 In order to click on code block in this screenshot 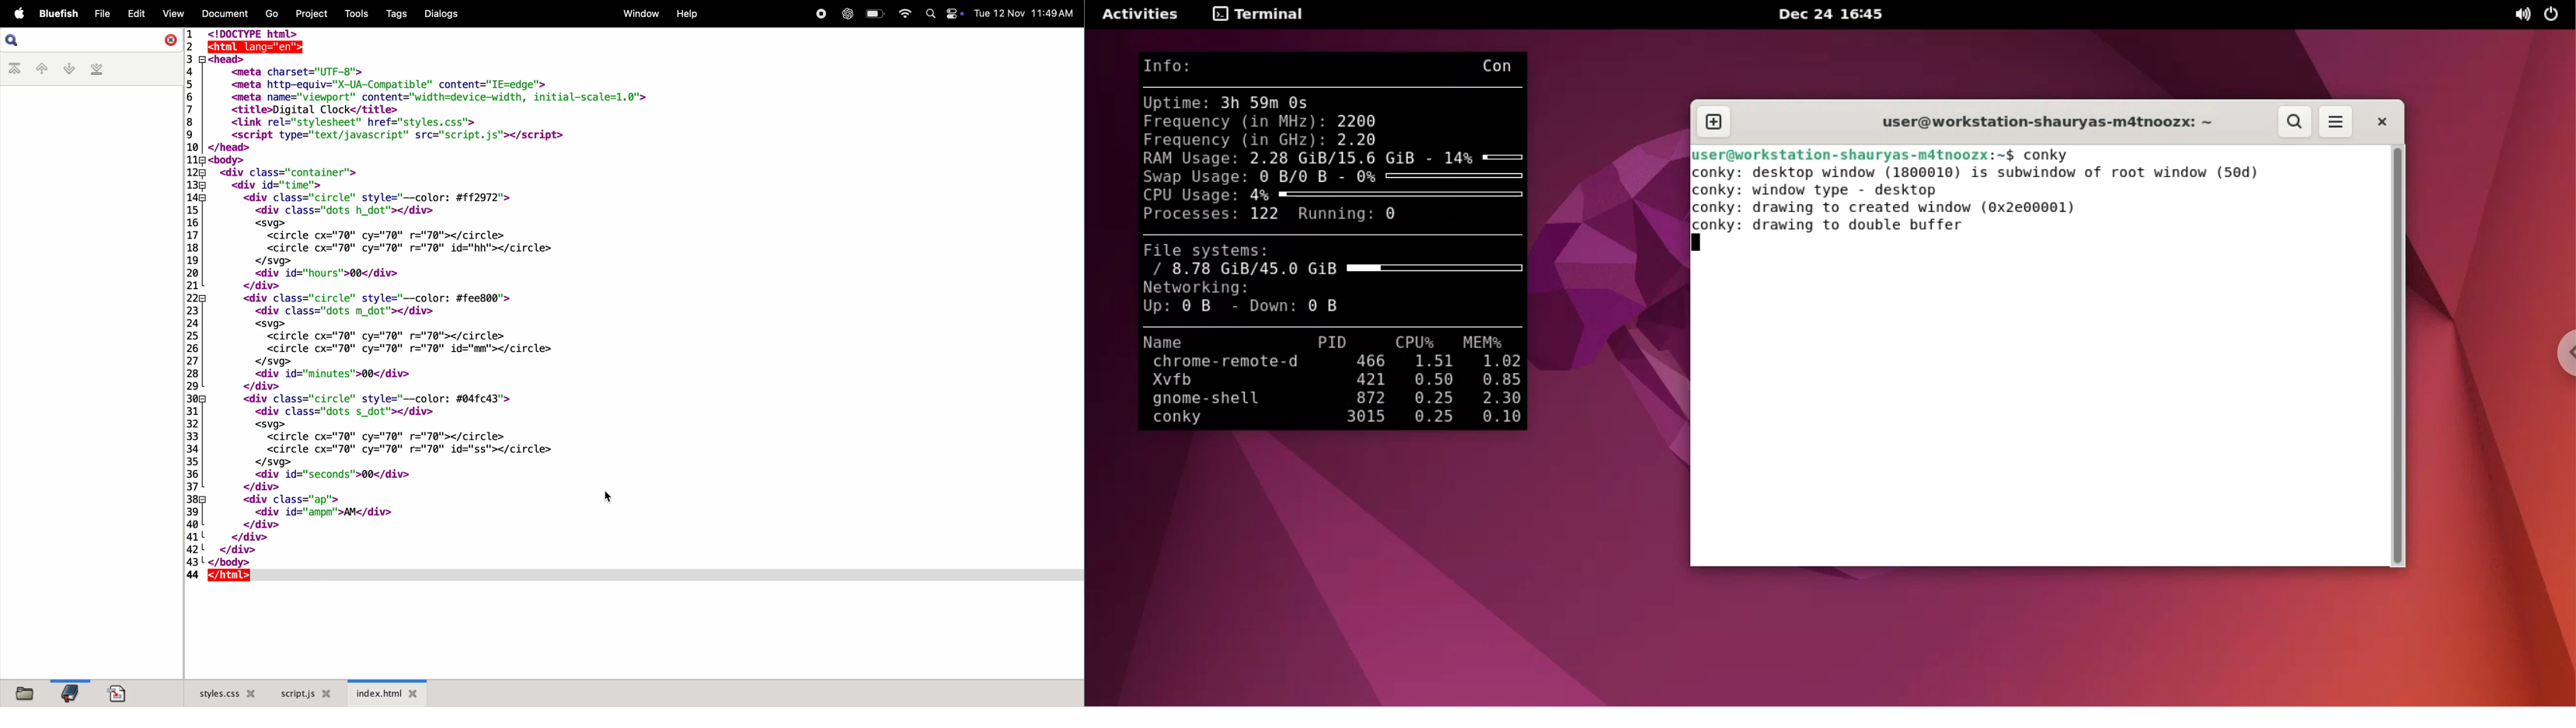, I will do `click(424, 308)`.